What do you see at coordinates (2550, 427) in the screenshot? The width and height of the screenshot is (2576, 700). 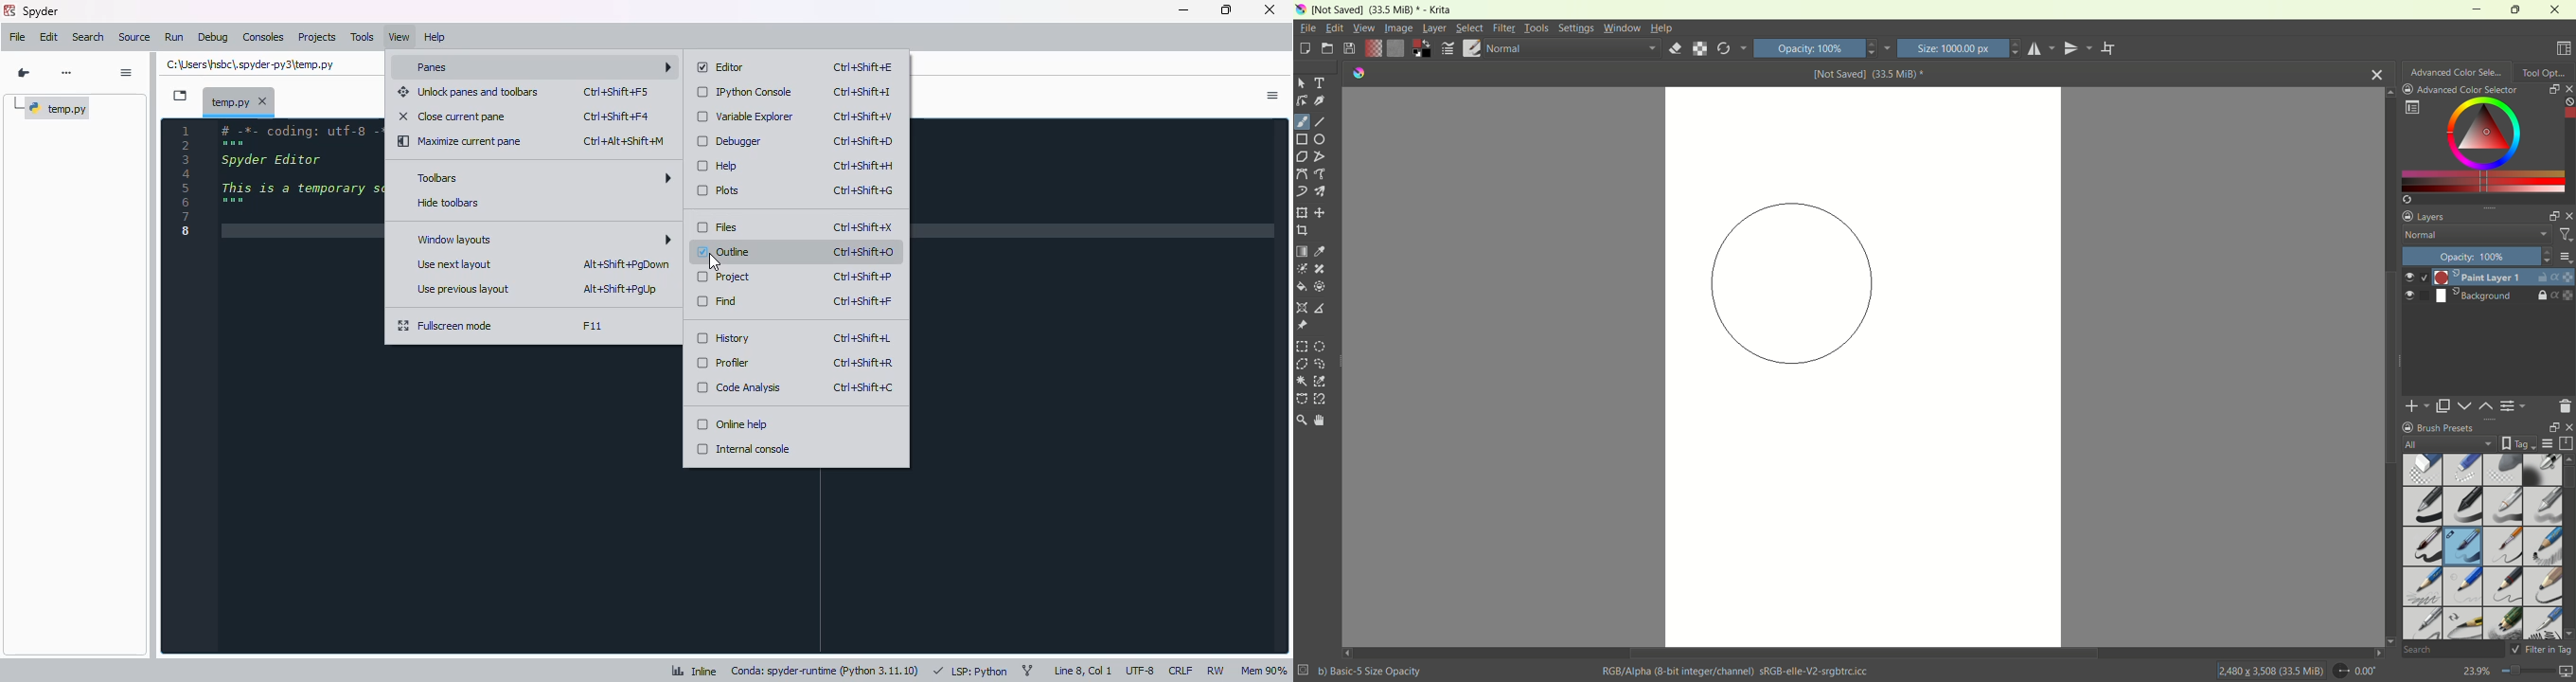 I see `float docker` at bounding box center [2550, 427].